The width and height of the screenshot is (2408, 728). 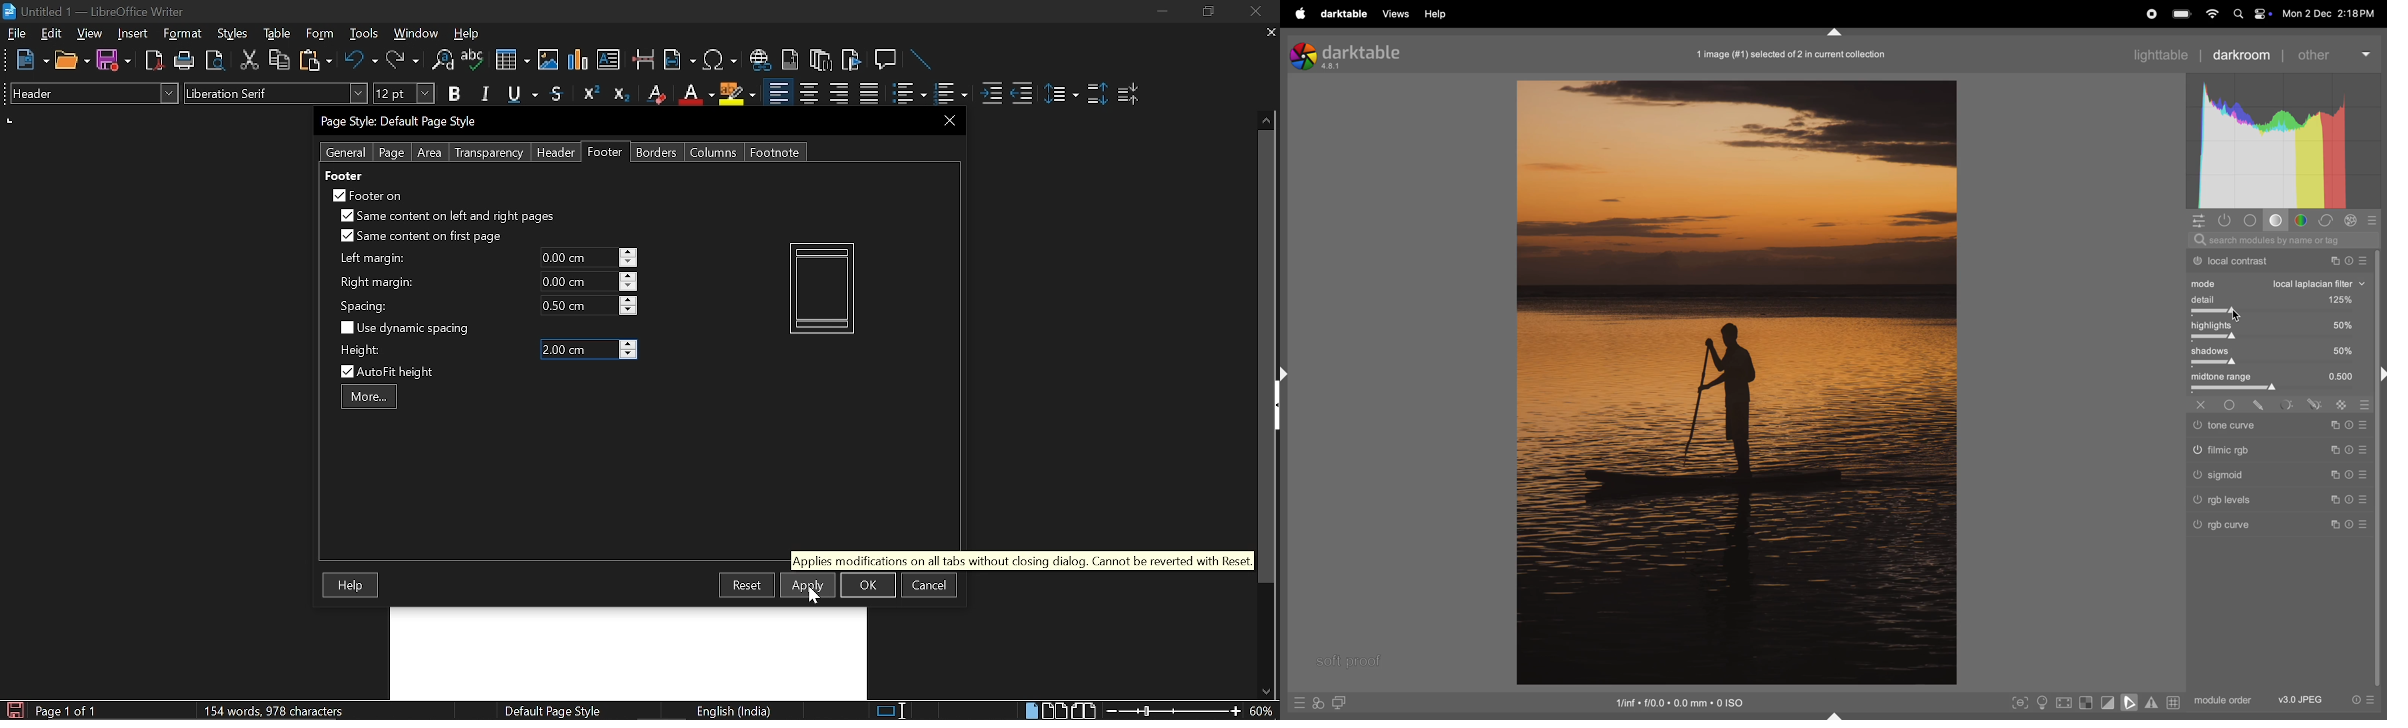 I want to click on Edit, so click(x=52, y=33).